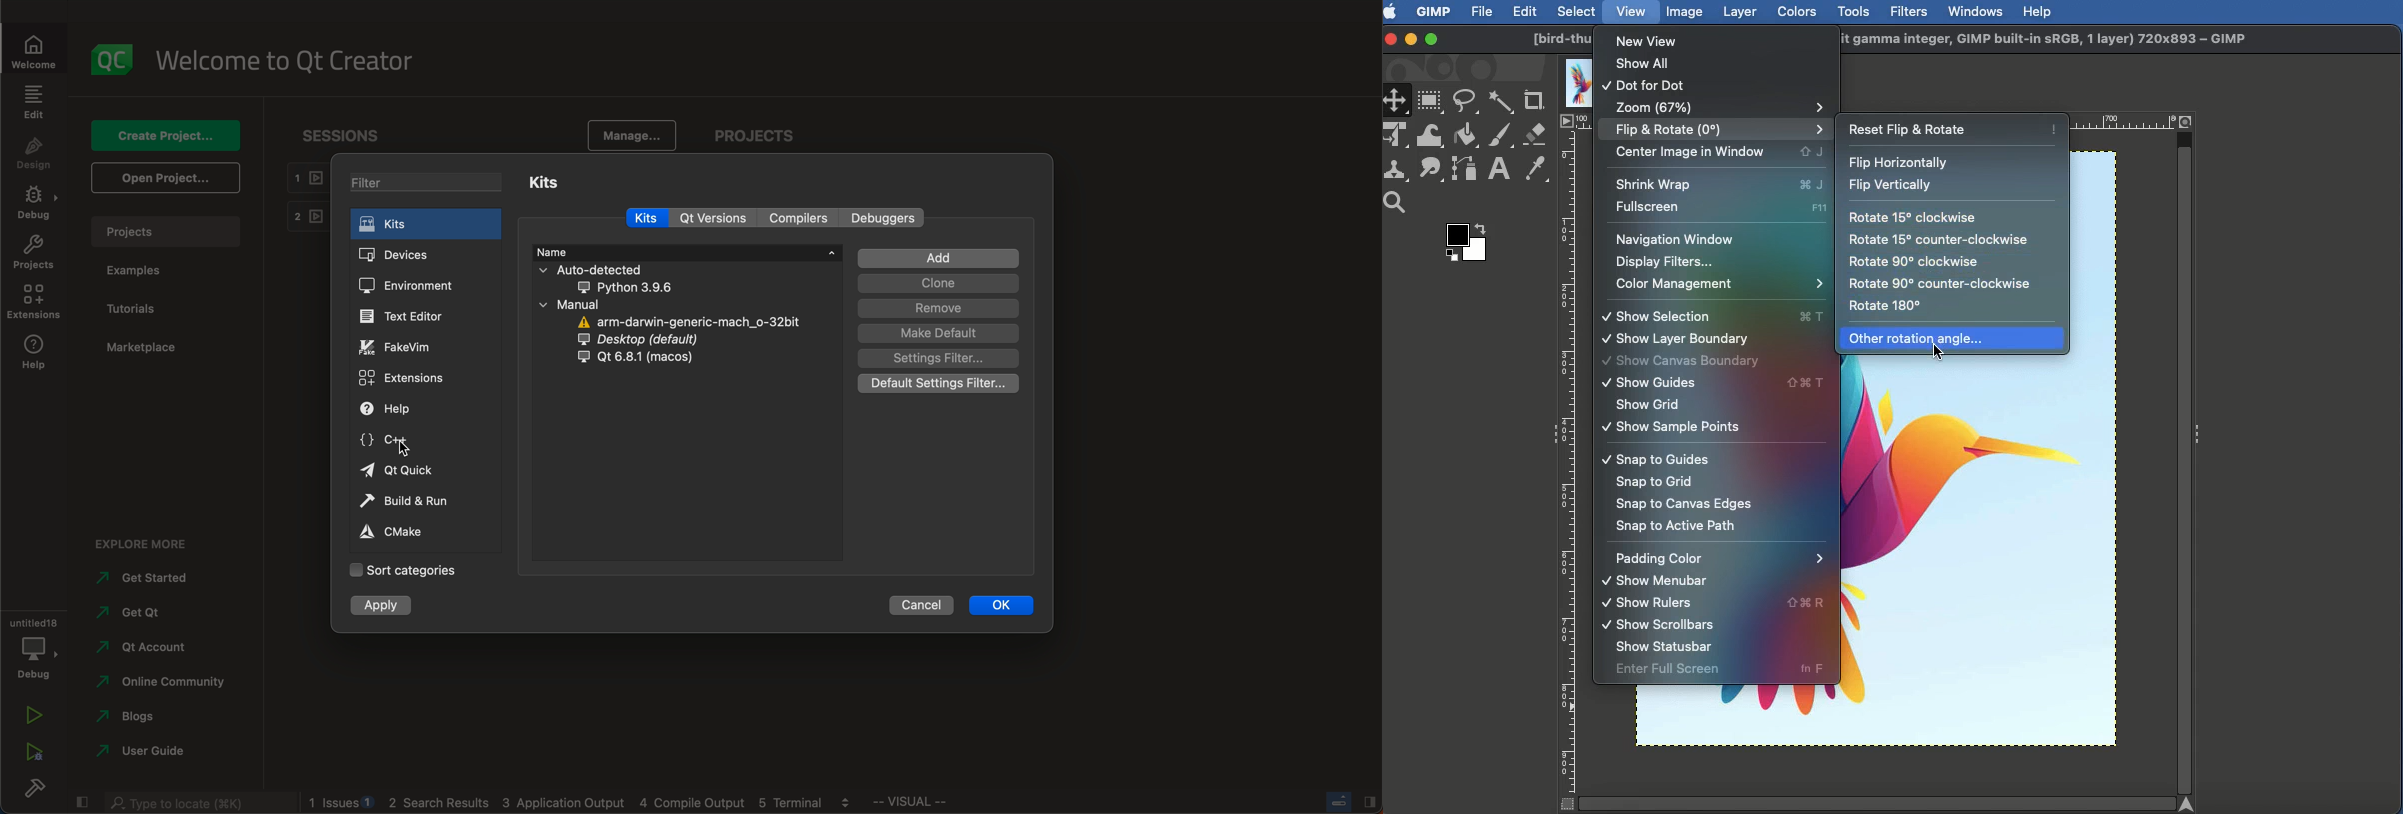  I want to click on Edit, so click(1525, 13).